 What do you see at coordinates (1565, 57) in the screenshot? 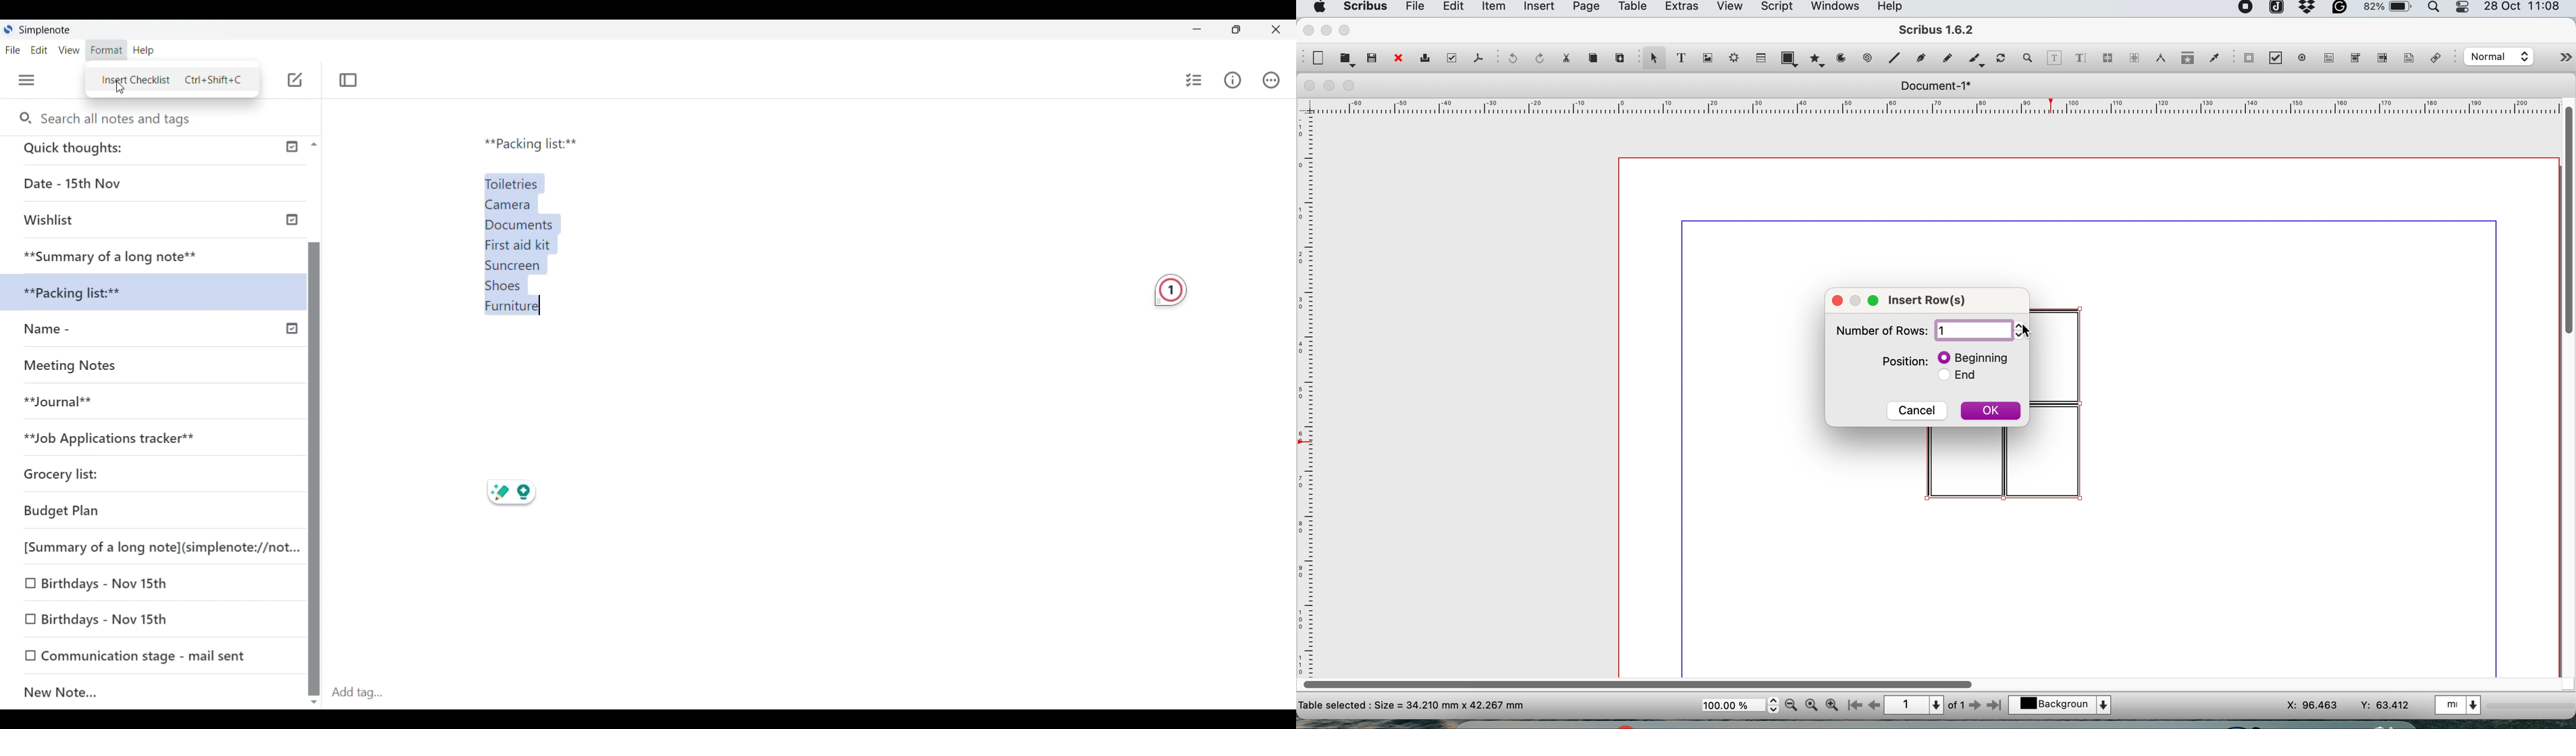
I see `cut` at bounding box center [1565, 57].